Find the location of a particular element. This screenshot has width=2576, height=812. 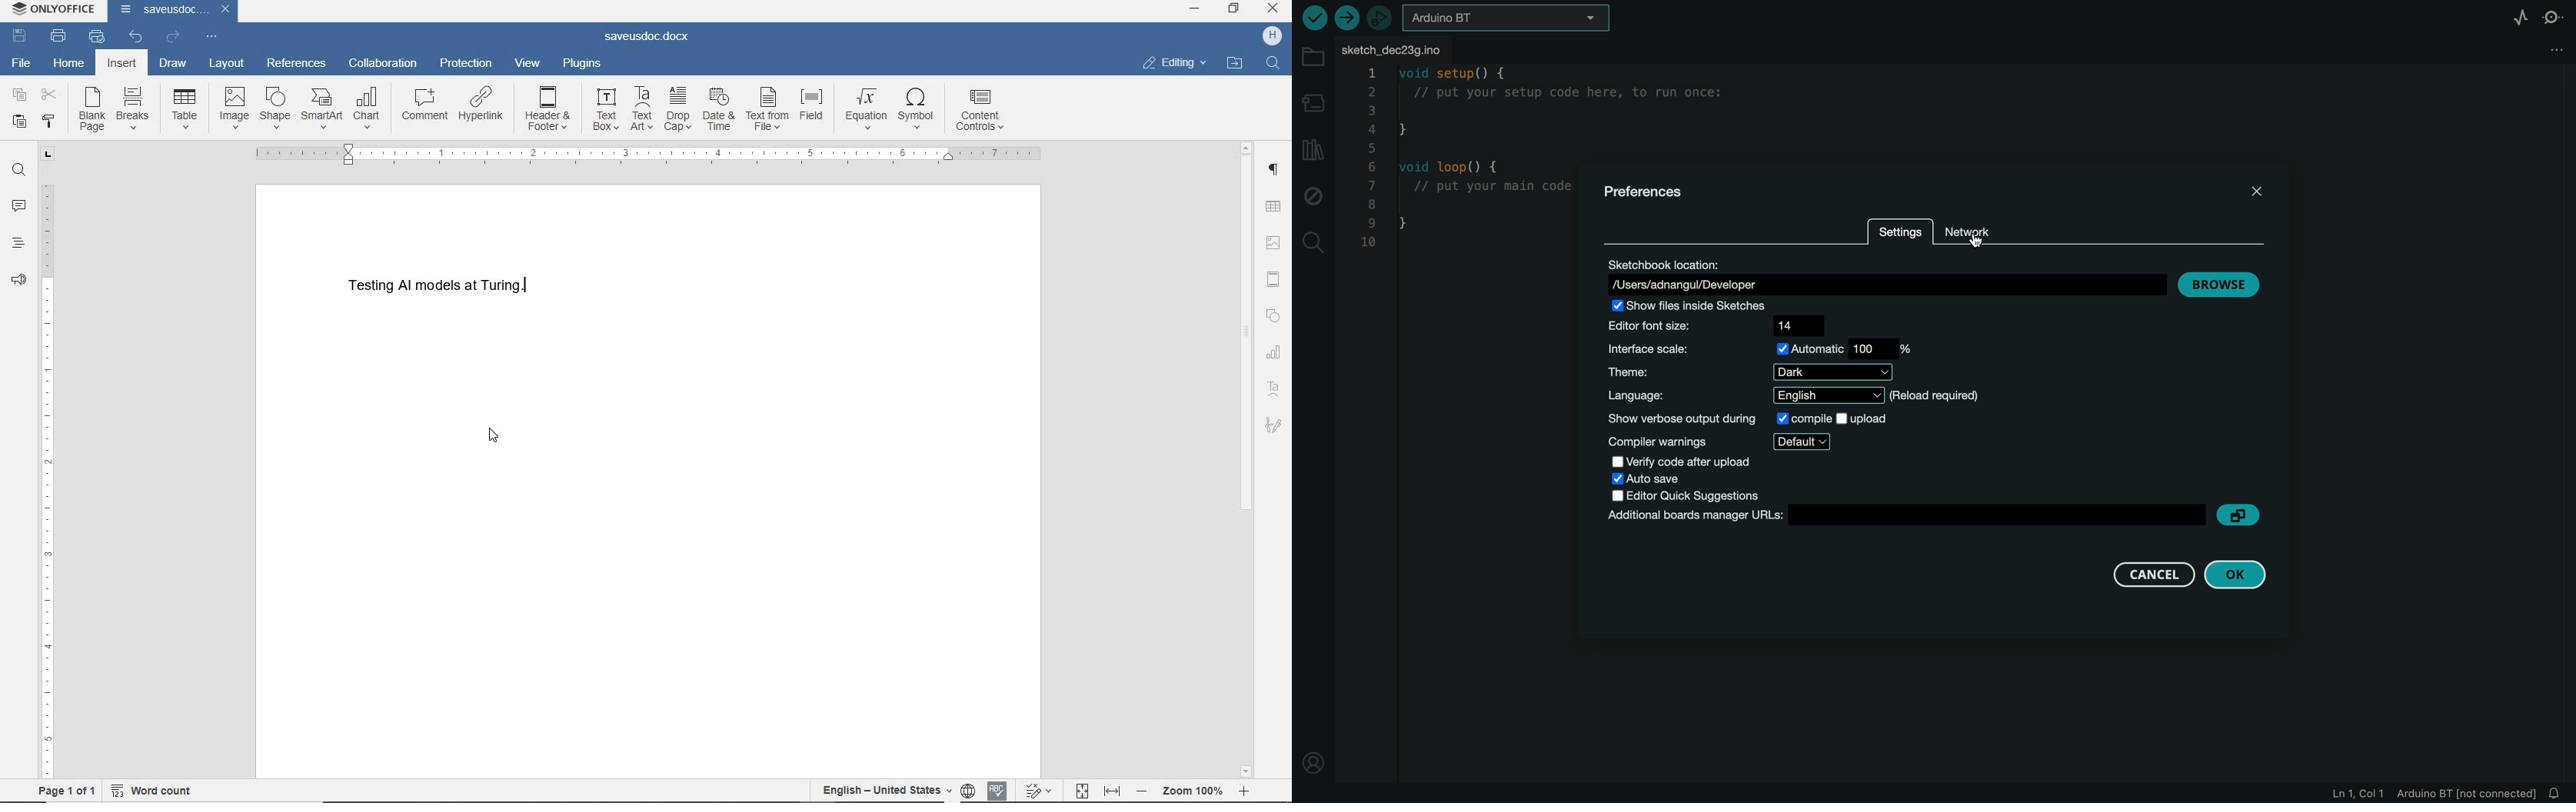

comment is located at coordinates (421, 105).